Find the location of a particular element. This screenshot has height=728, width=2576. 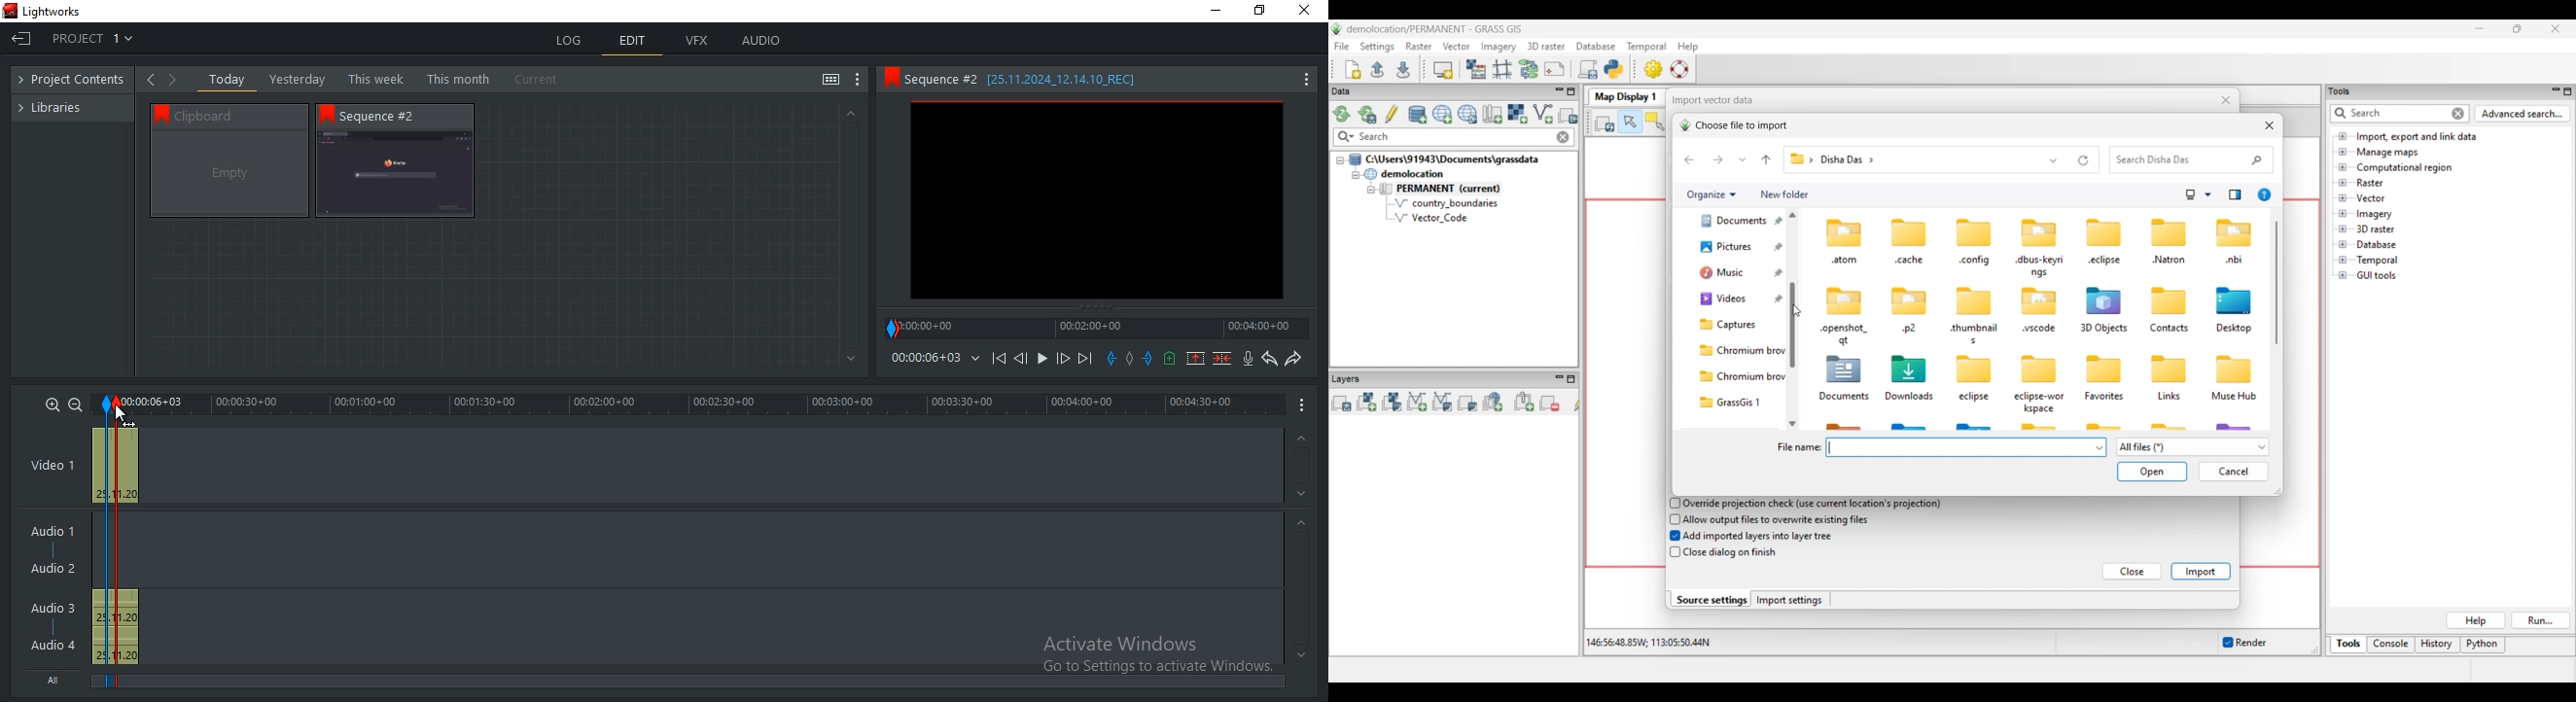

Show settings menu is located at coordinates (1305, 81).